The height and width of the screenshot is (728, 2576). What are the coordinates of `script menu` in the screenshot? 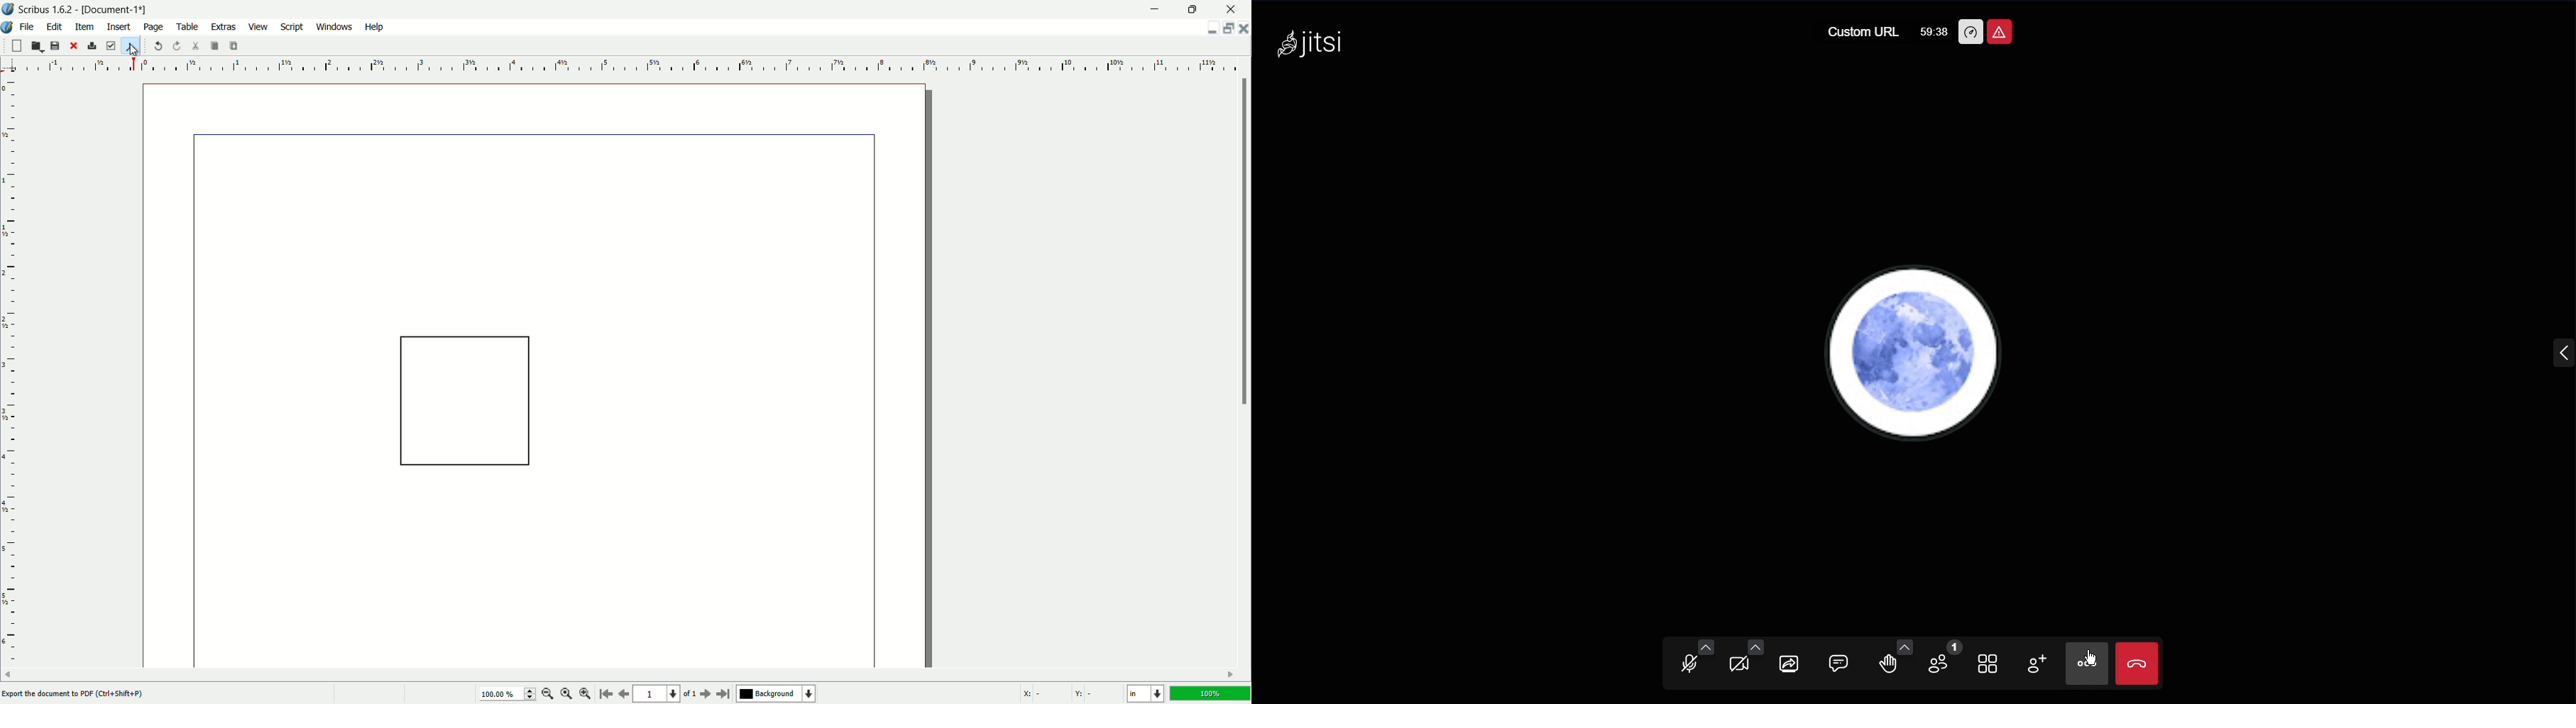 It's located at (292, 27).